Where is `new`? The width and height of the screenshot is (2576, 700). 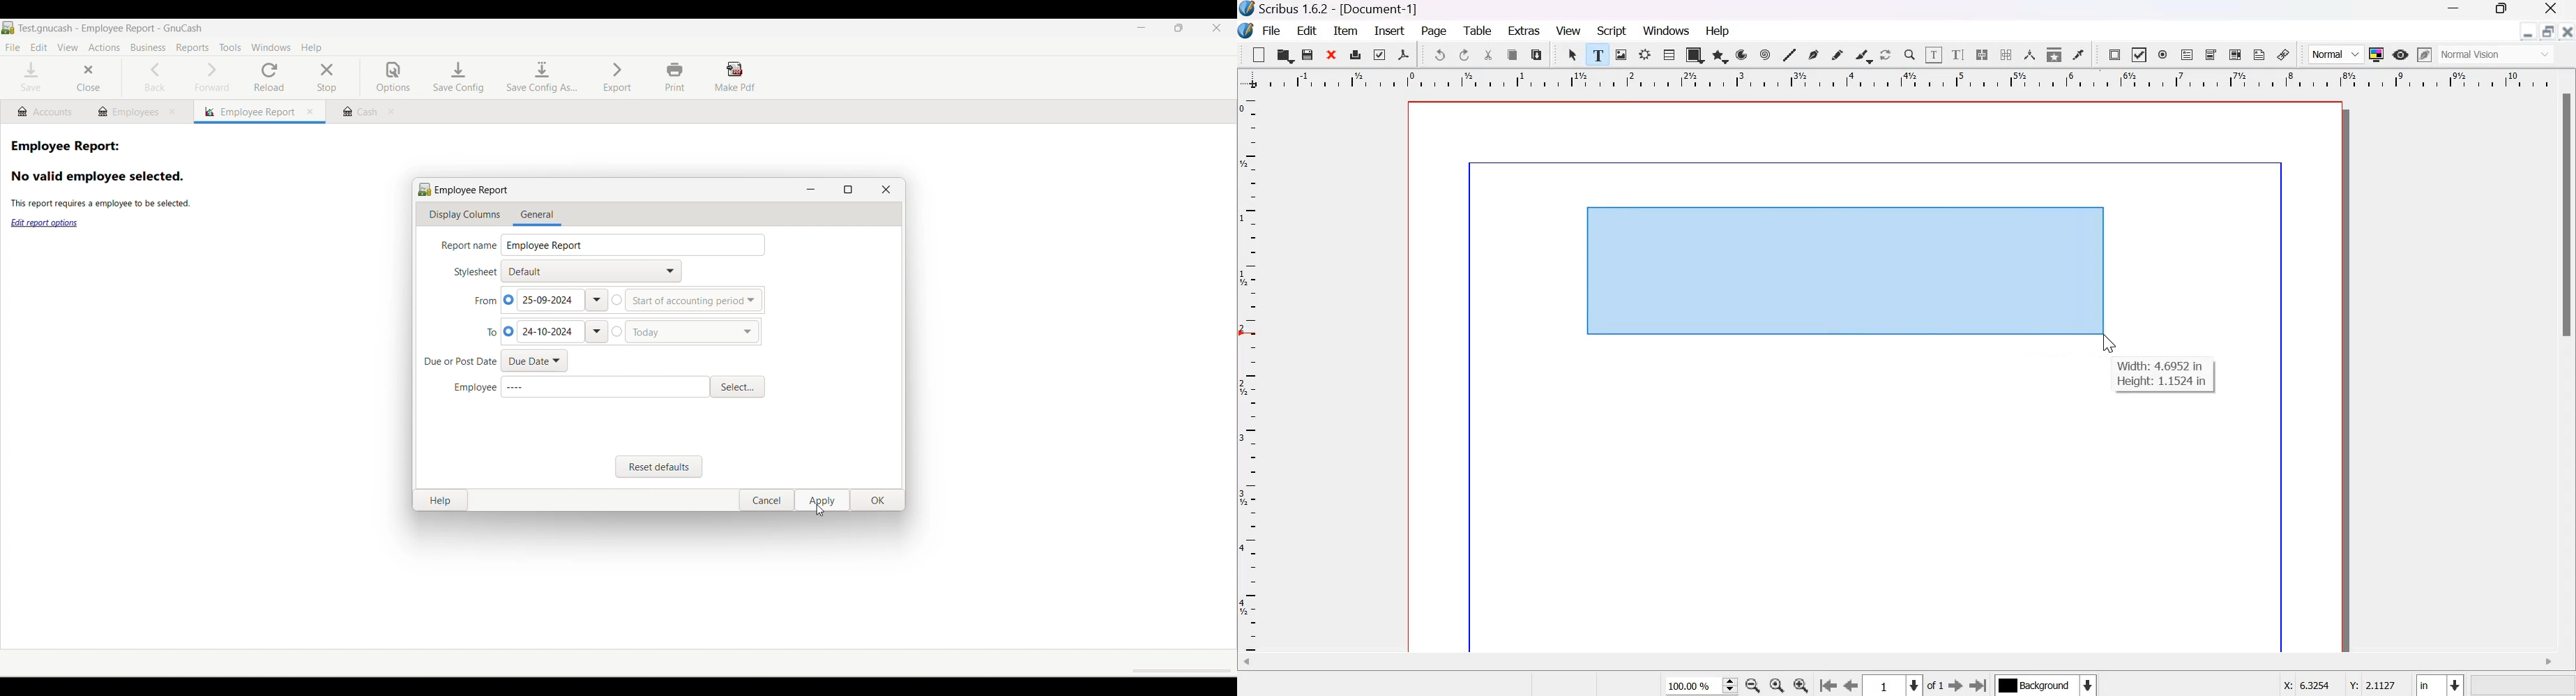
new is located at coordinates (1259, 54).